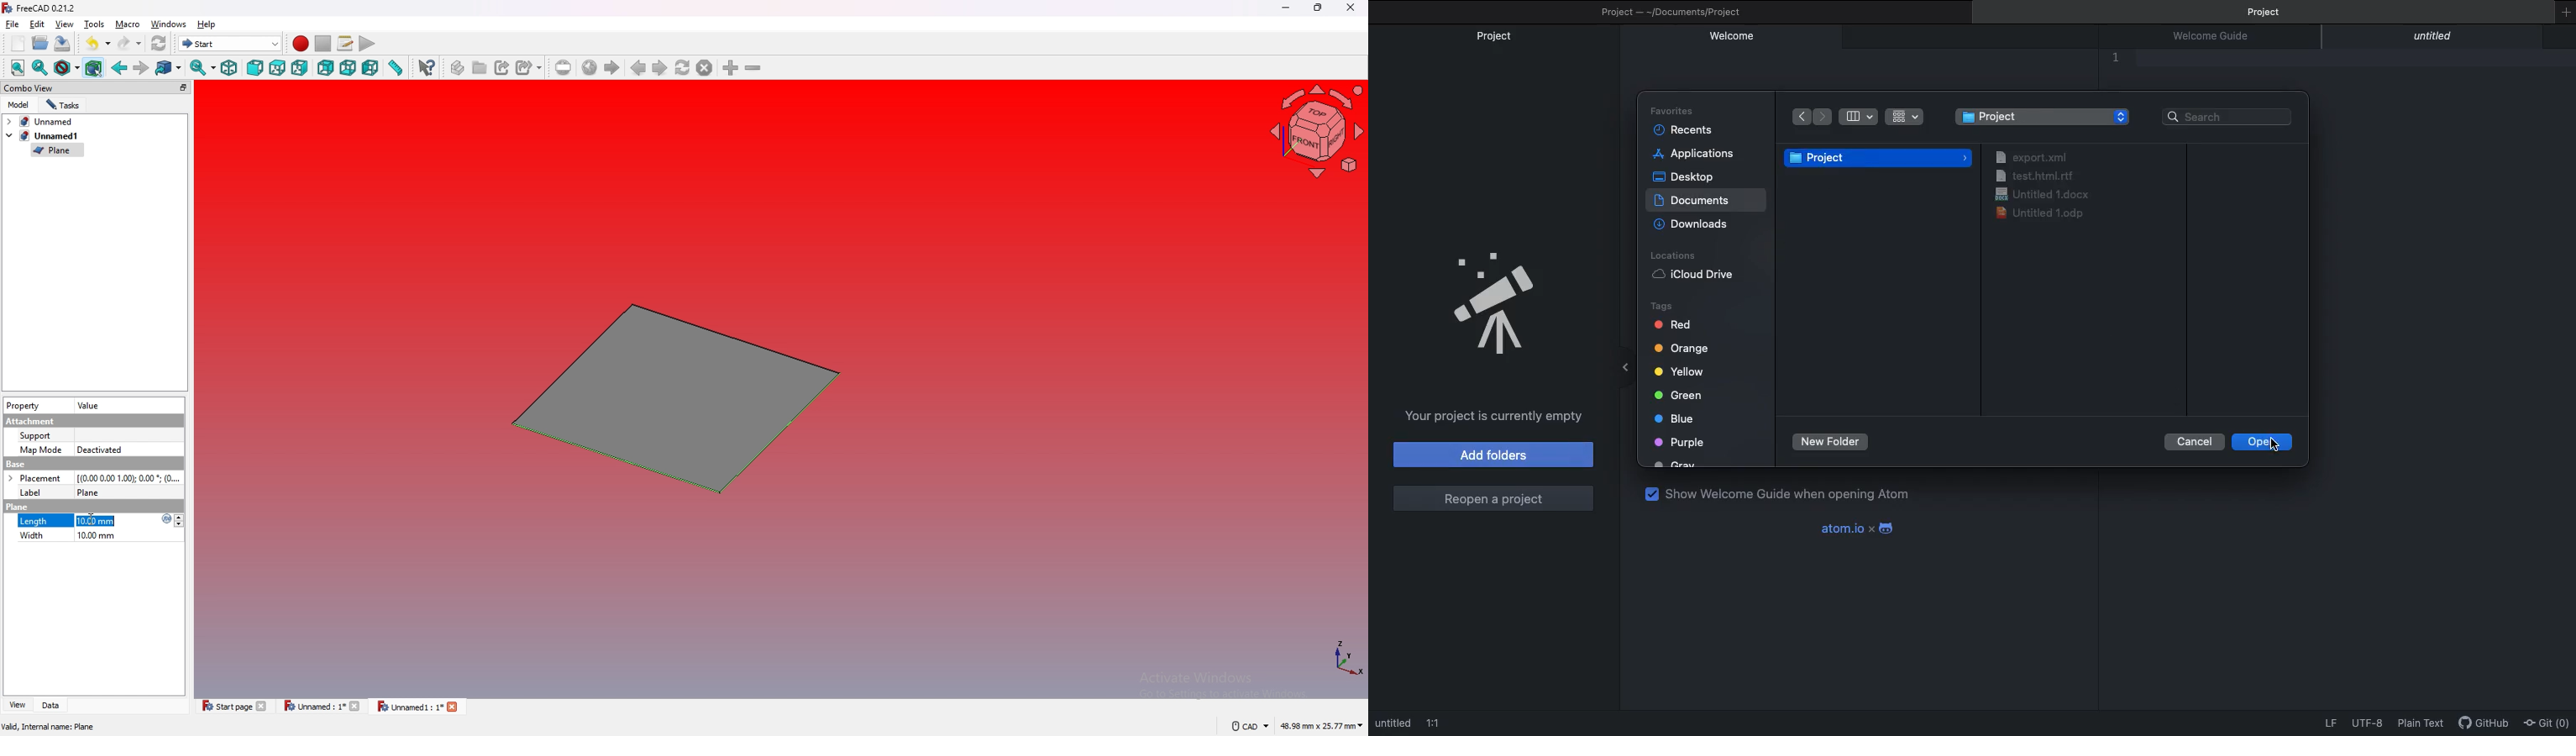  Describe the element at coordinates (301, 44) in the screenshot. I see `record macros` at that location.